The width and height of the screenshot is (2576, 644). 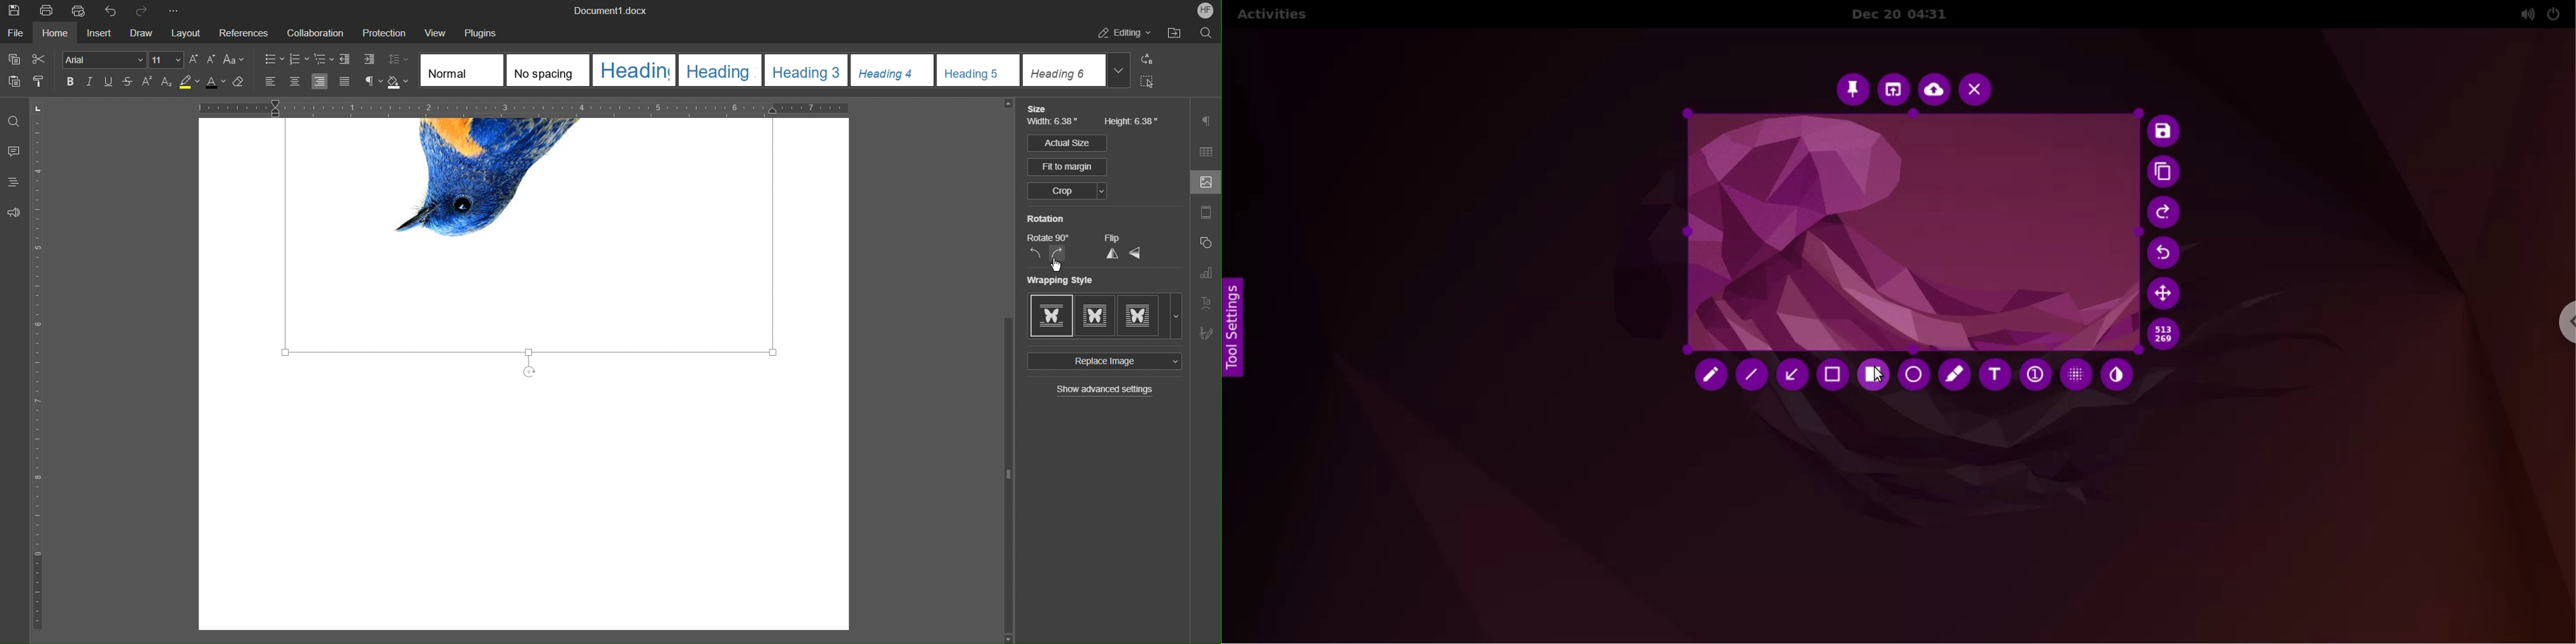 I want to click on Collaboration, so click(x=313, y=31).